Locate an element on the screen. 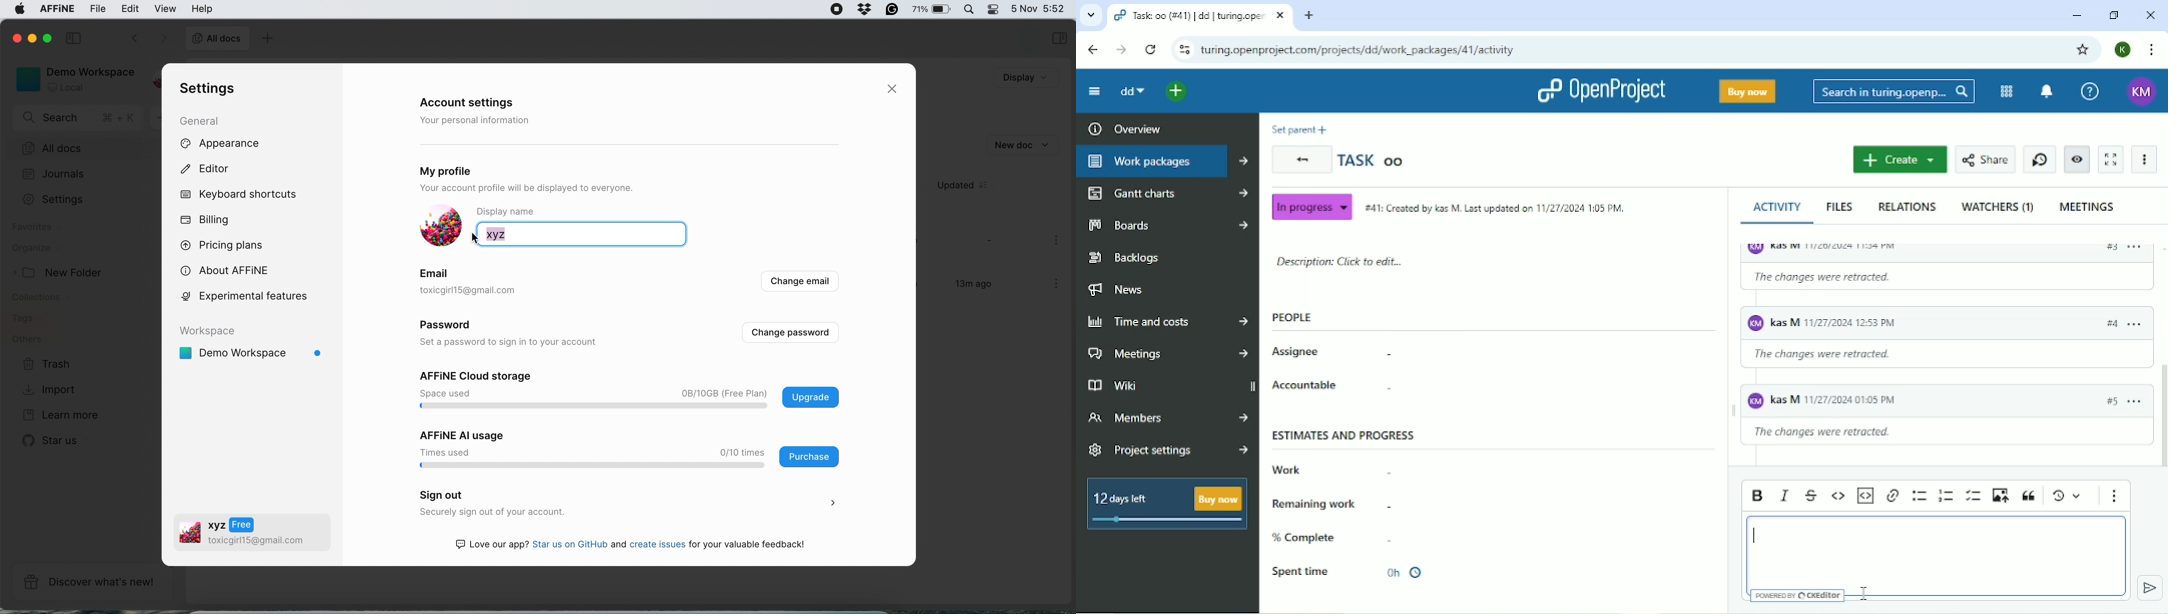 Image resolution: width=2184 pixels, height=616 pixels. turing.openproject.com/projects/dd/work_packages/41/activity is located at coordinates (1357, 51).